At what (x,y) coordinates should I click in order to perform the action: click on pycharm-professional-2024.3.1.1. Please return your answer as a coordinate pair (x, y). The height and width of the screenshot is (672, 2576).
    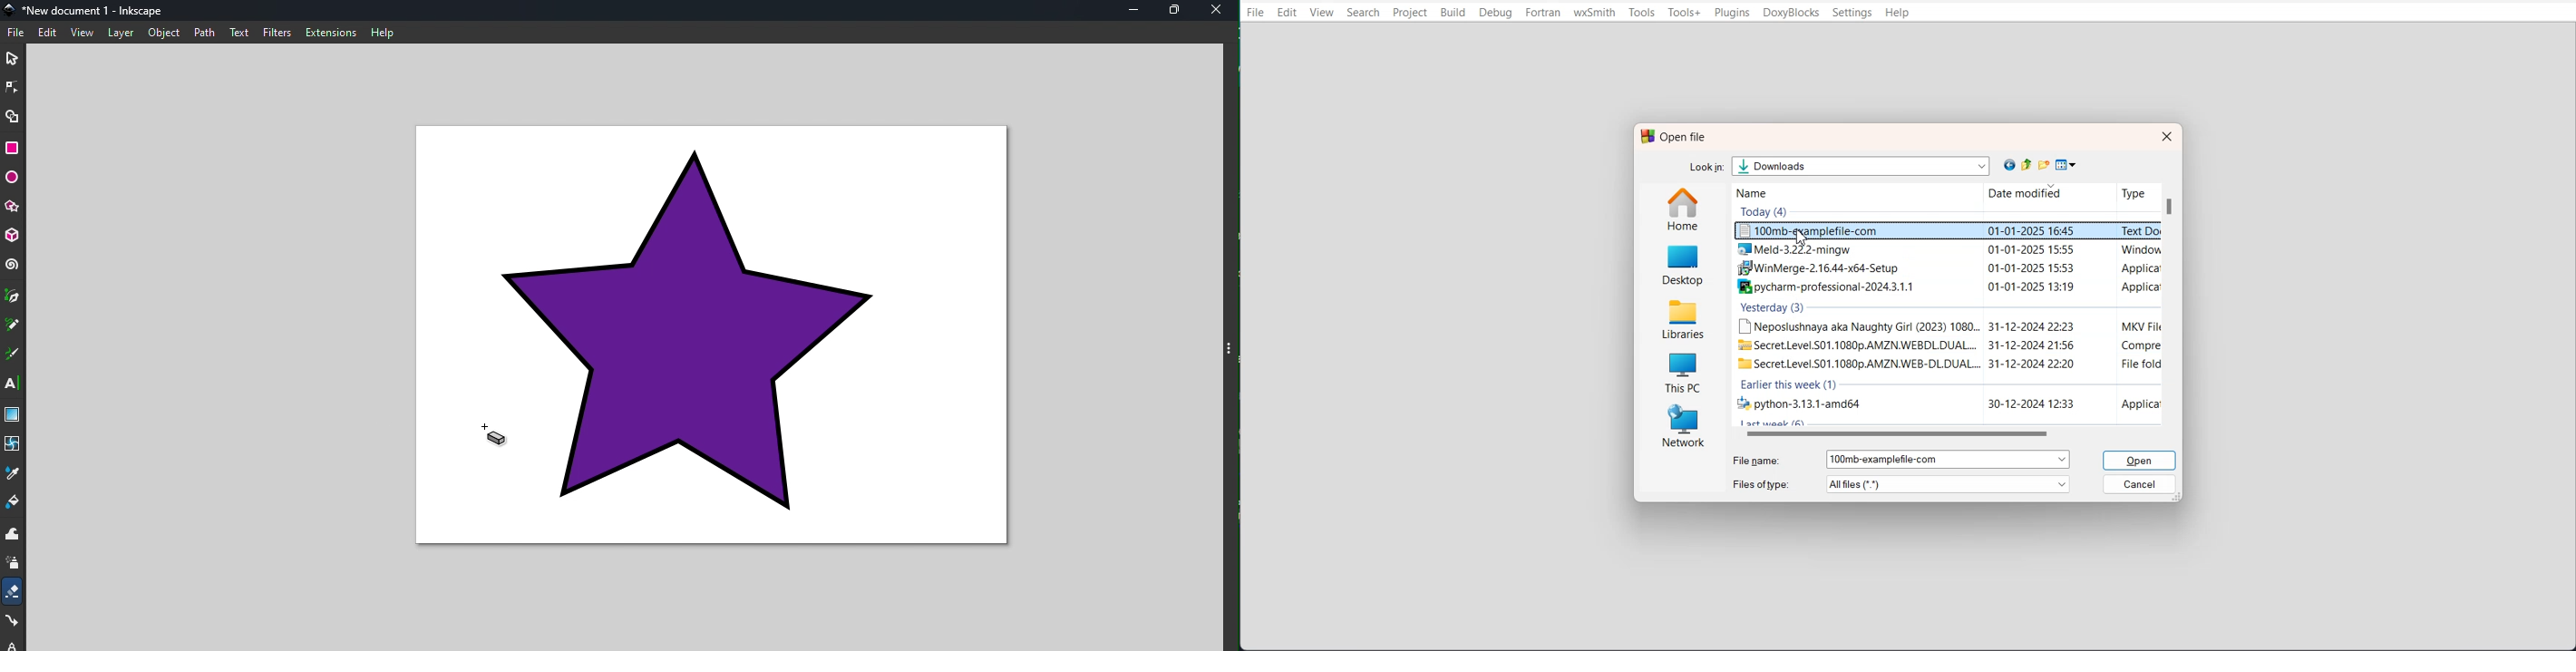
    Looking at the image, I should click on (1944, 287).